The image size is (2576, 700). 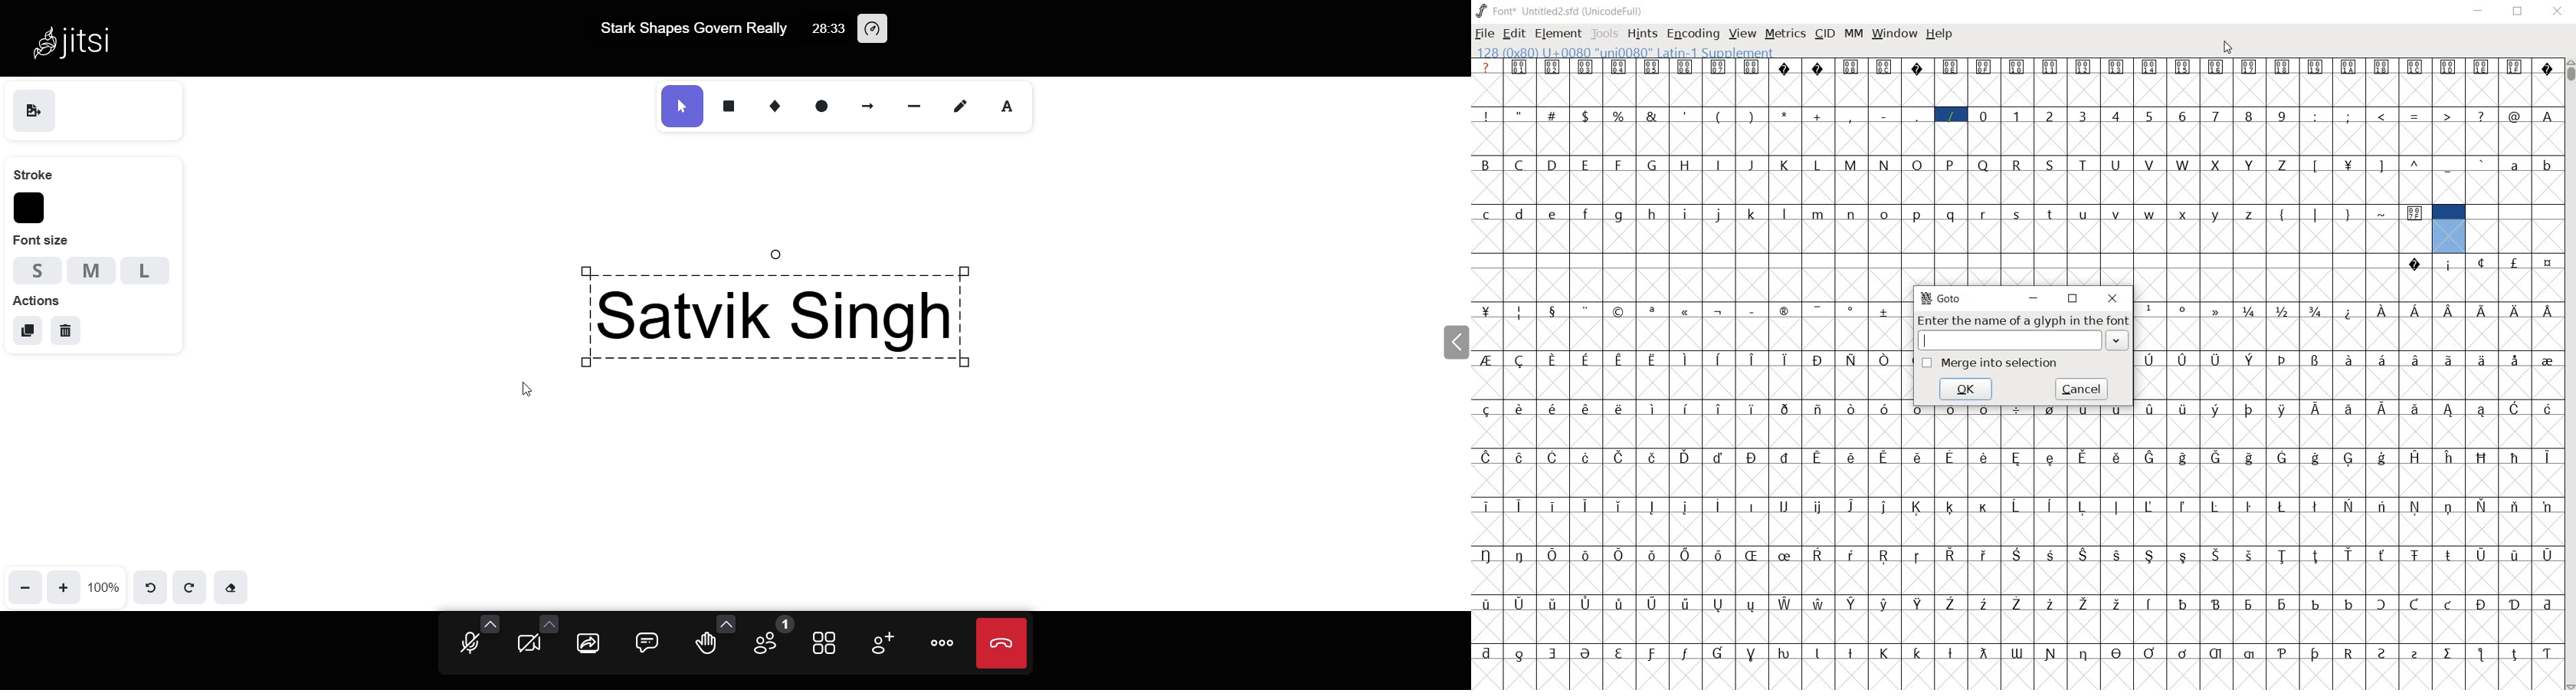 What do you see at coordinates (2118, 117) in the screenshot?
I see `4` at bounding box center [2118, 117].